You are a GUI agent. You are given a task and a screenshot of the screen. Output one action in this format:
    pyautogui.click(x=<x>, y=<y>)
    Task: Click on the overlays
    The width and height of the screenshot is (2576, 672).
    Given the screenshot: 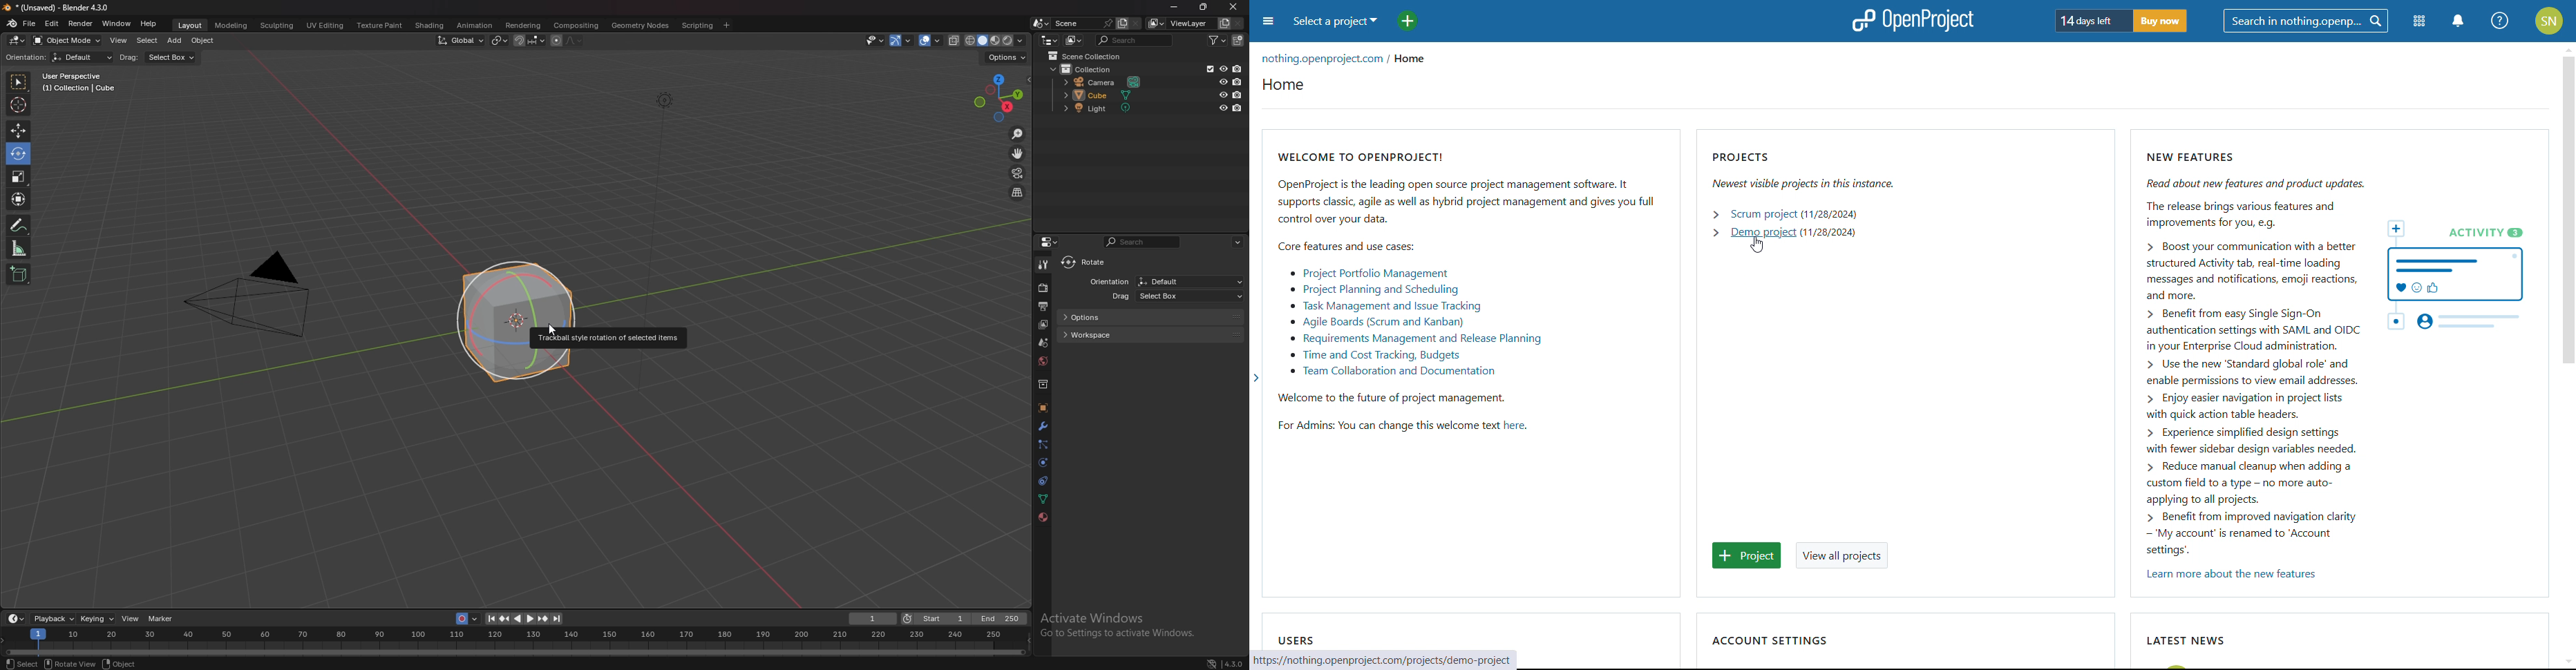 What is the action you would take?
    pyautogui.click(x=931, y=40)
    